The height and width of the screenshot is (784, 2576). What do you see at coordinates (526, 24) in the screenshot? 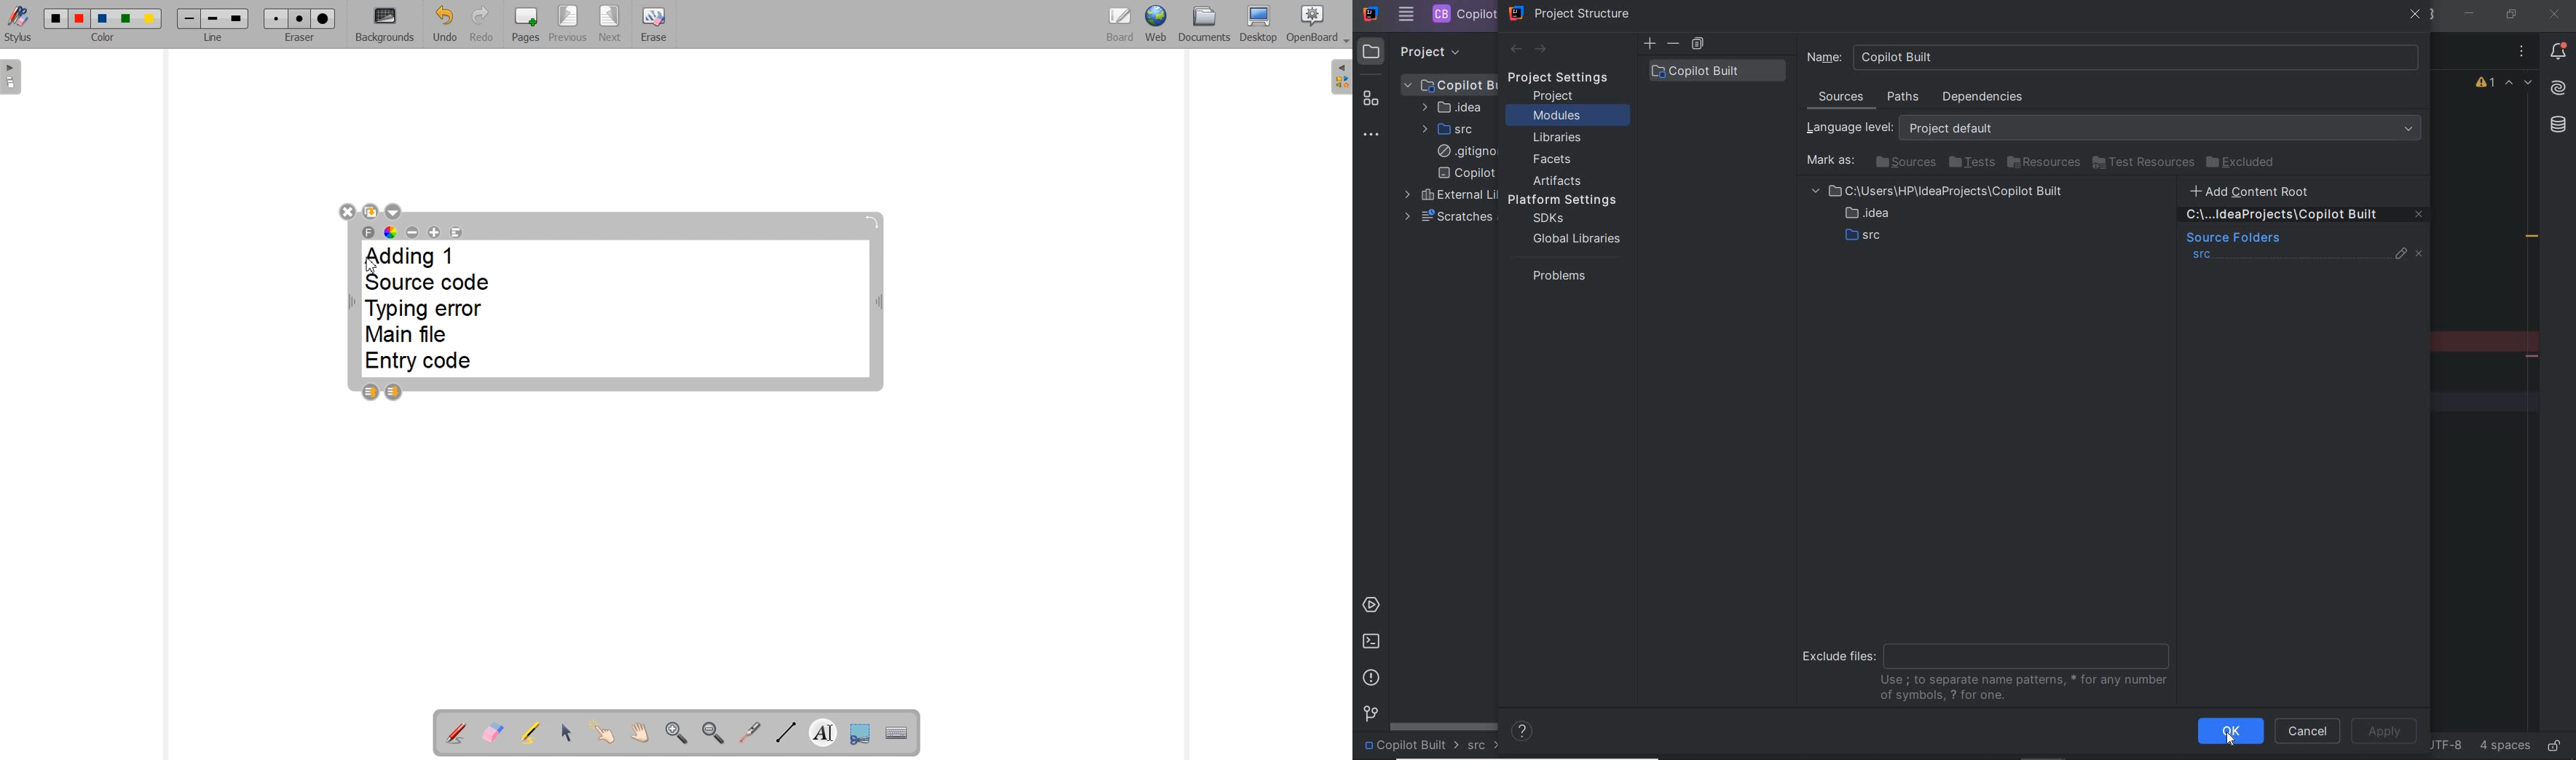
I see `Pages` at bounding box center [526, 24].